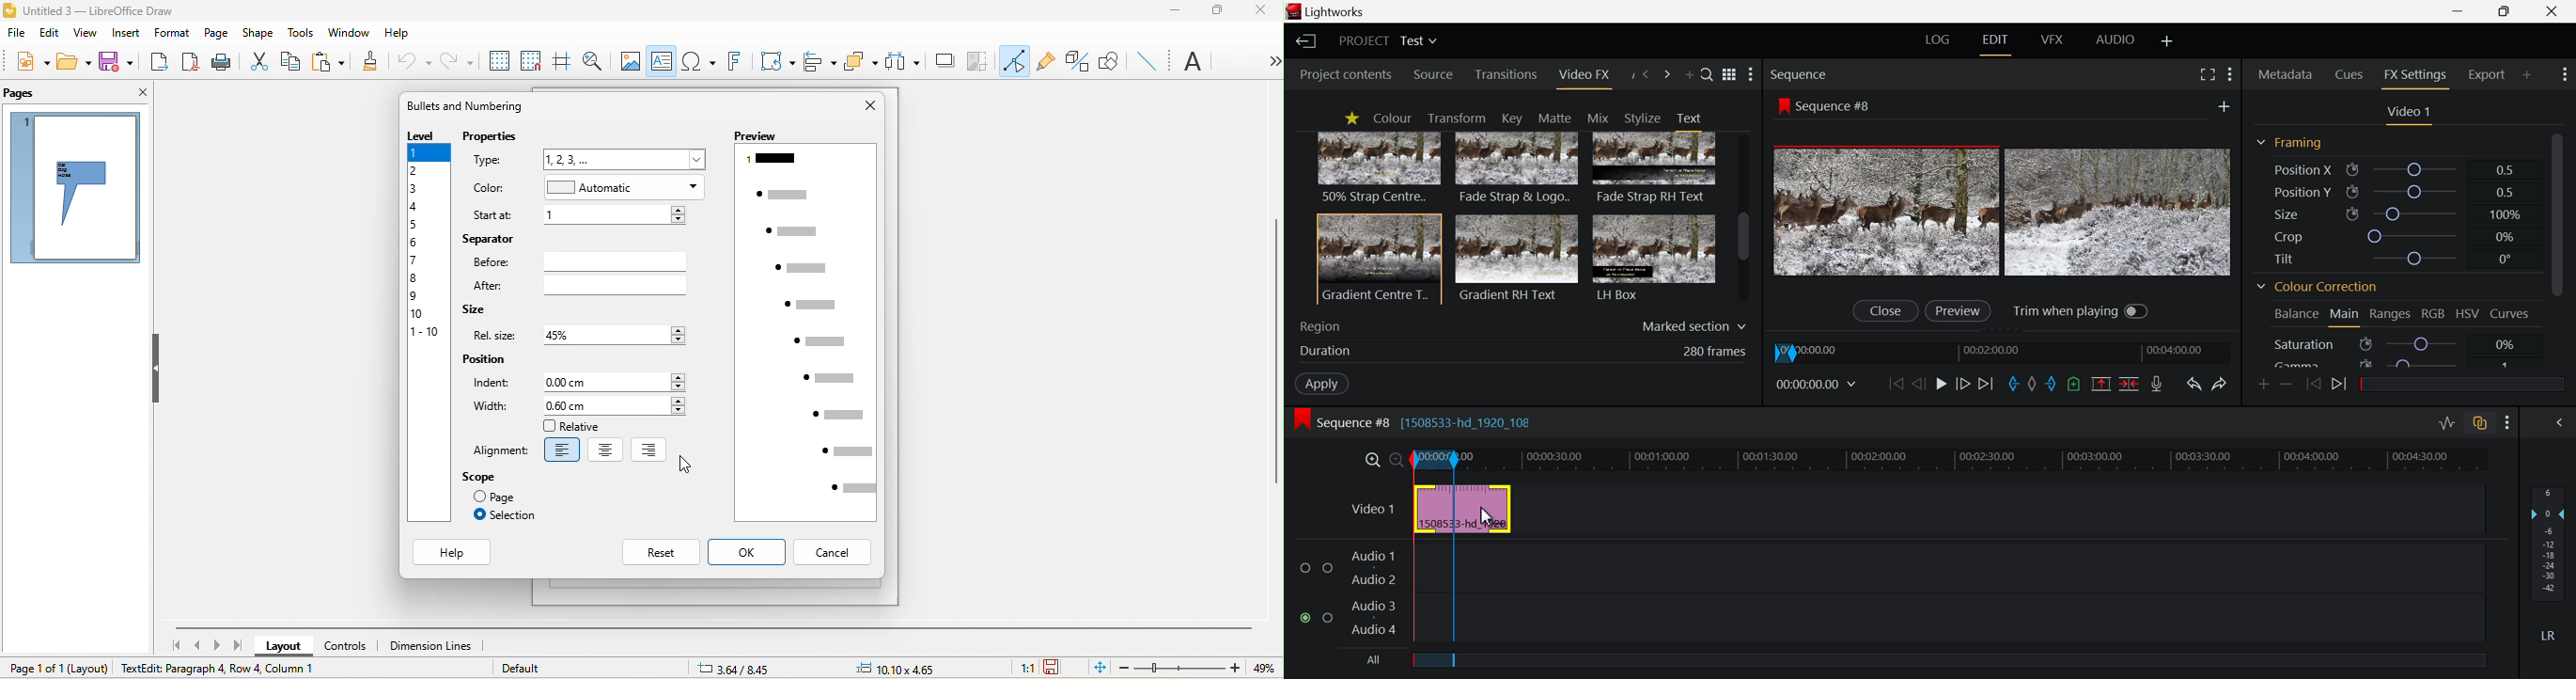  Describe the element at coordinates (1464, 509) in the screenshot. I see `Slip Enabled - Cursor MOUSE_DOWN on Clip` at that location.